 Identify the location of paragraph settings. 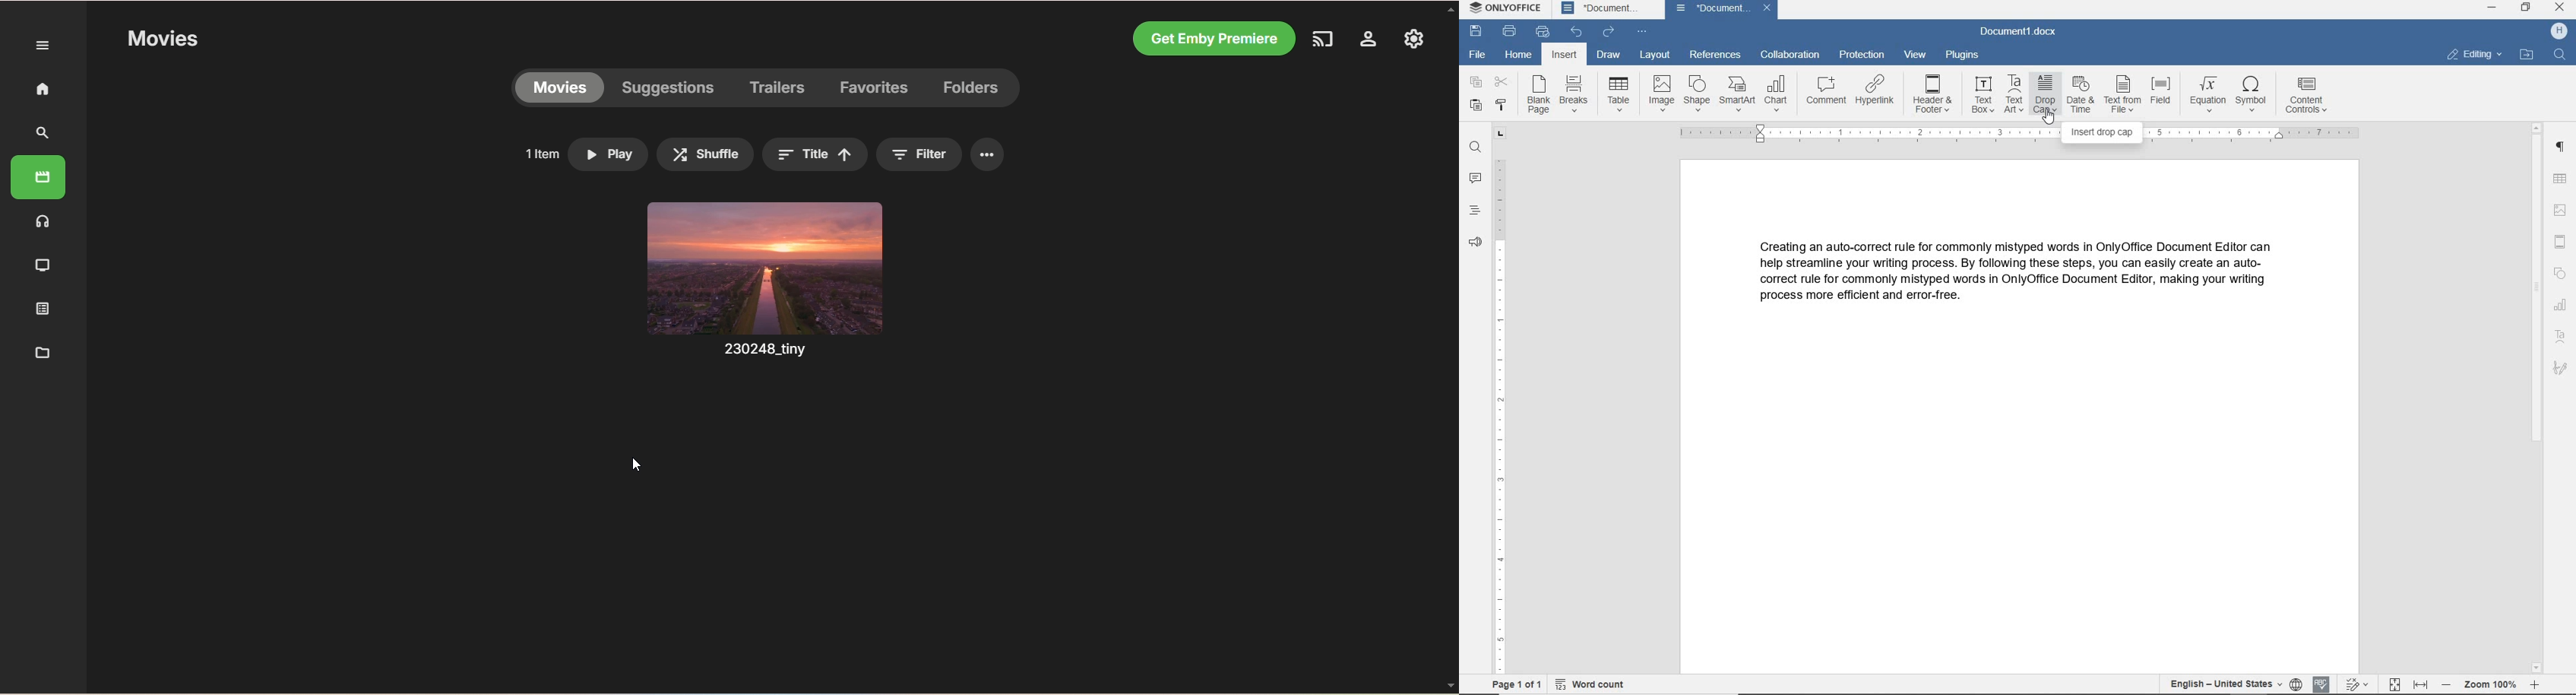
(2562, 147).